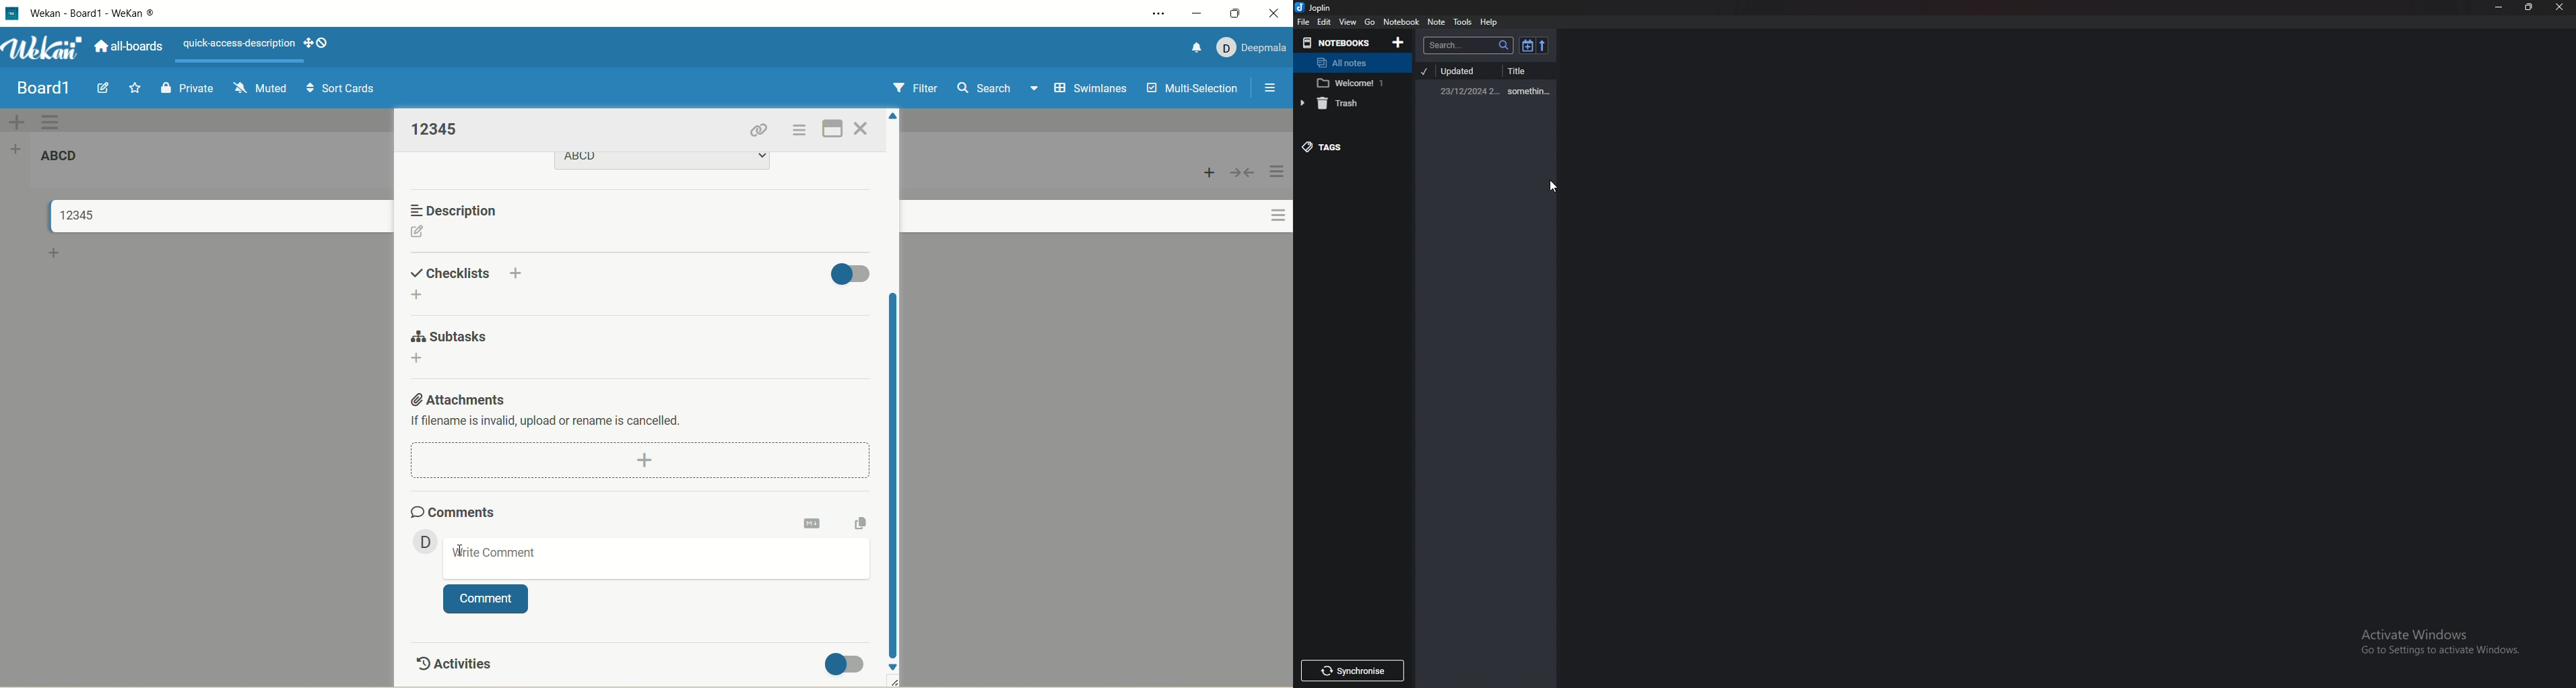  I want to click on dd, so click(644, 460).